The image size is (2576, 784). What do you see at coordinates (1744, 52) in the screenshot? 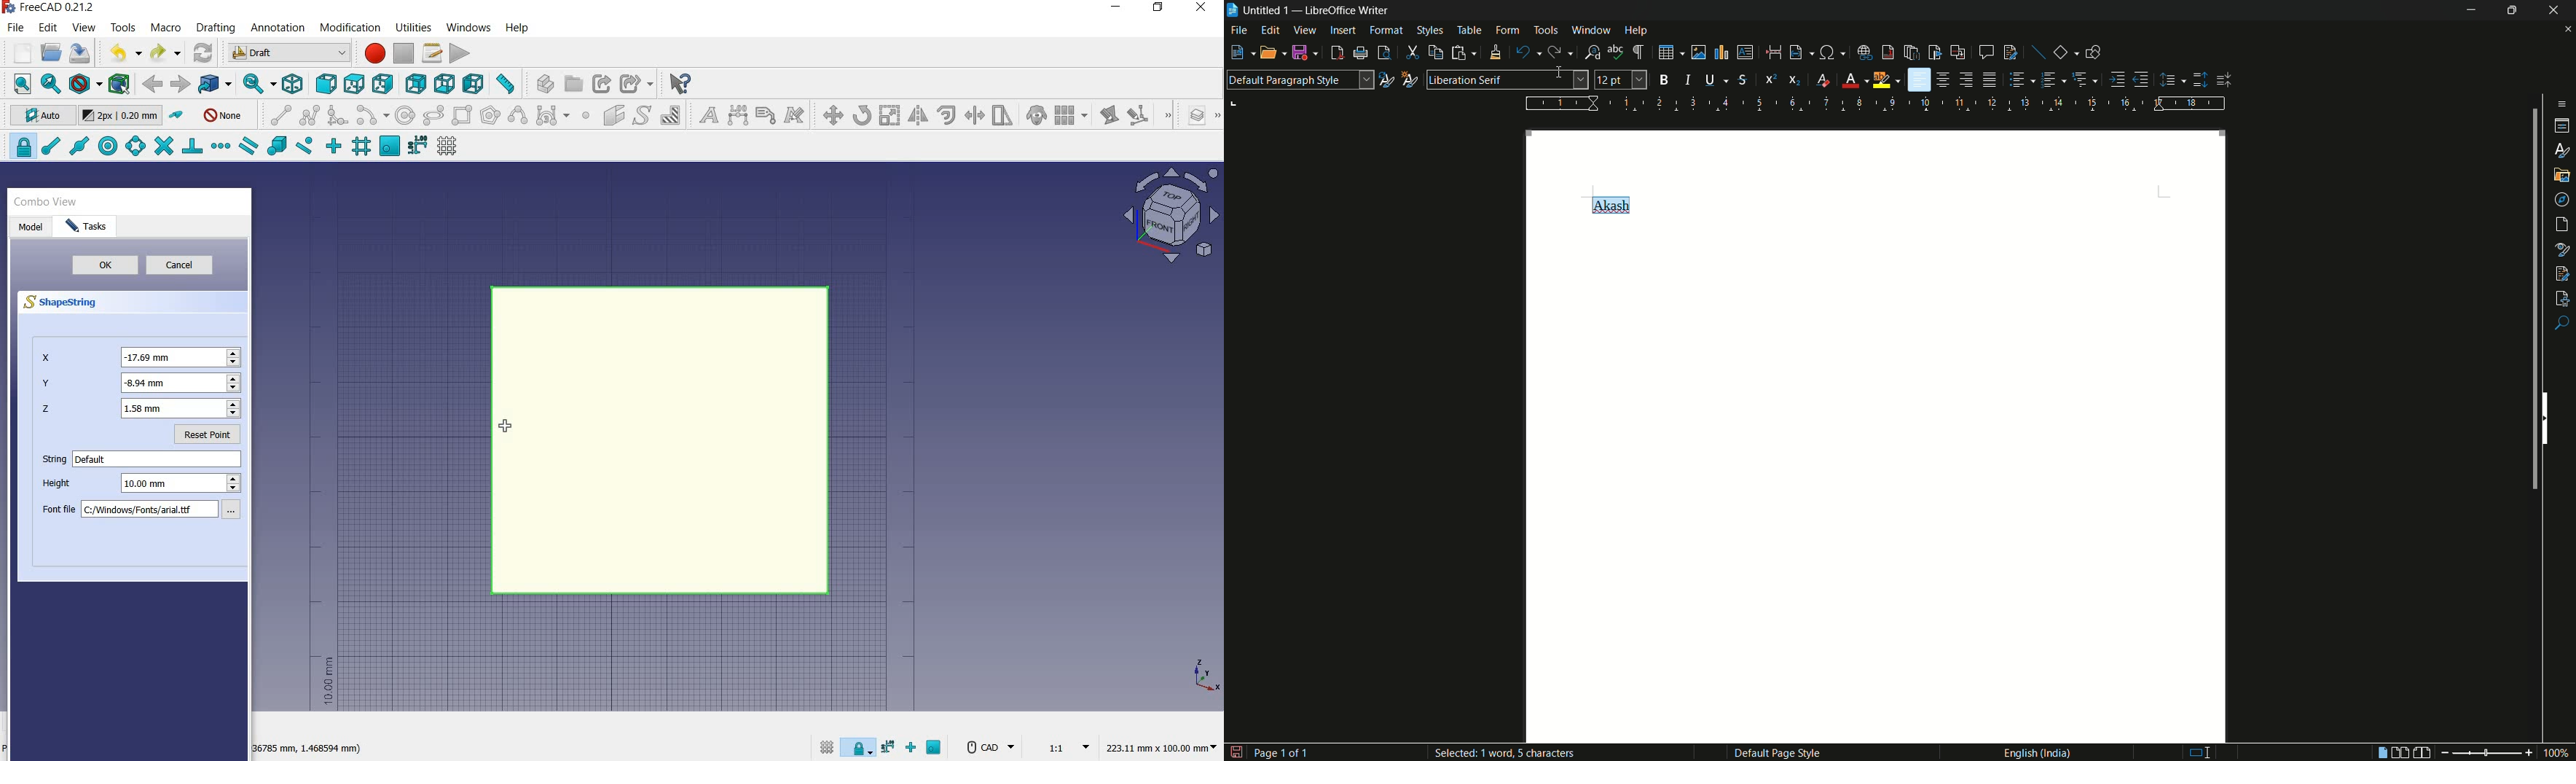
I see `insert text box` at bounding box center [1744, 52].